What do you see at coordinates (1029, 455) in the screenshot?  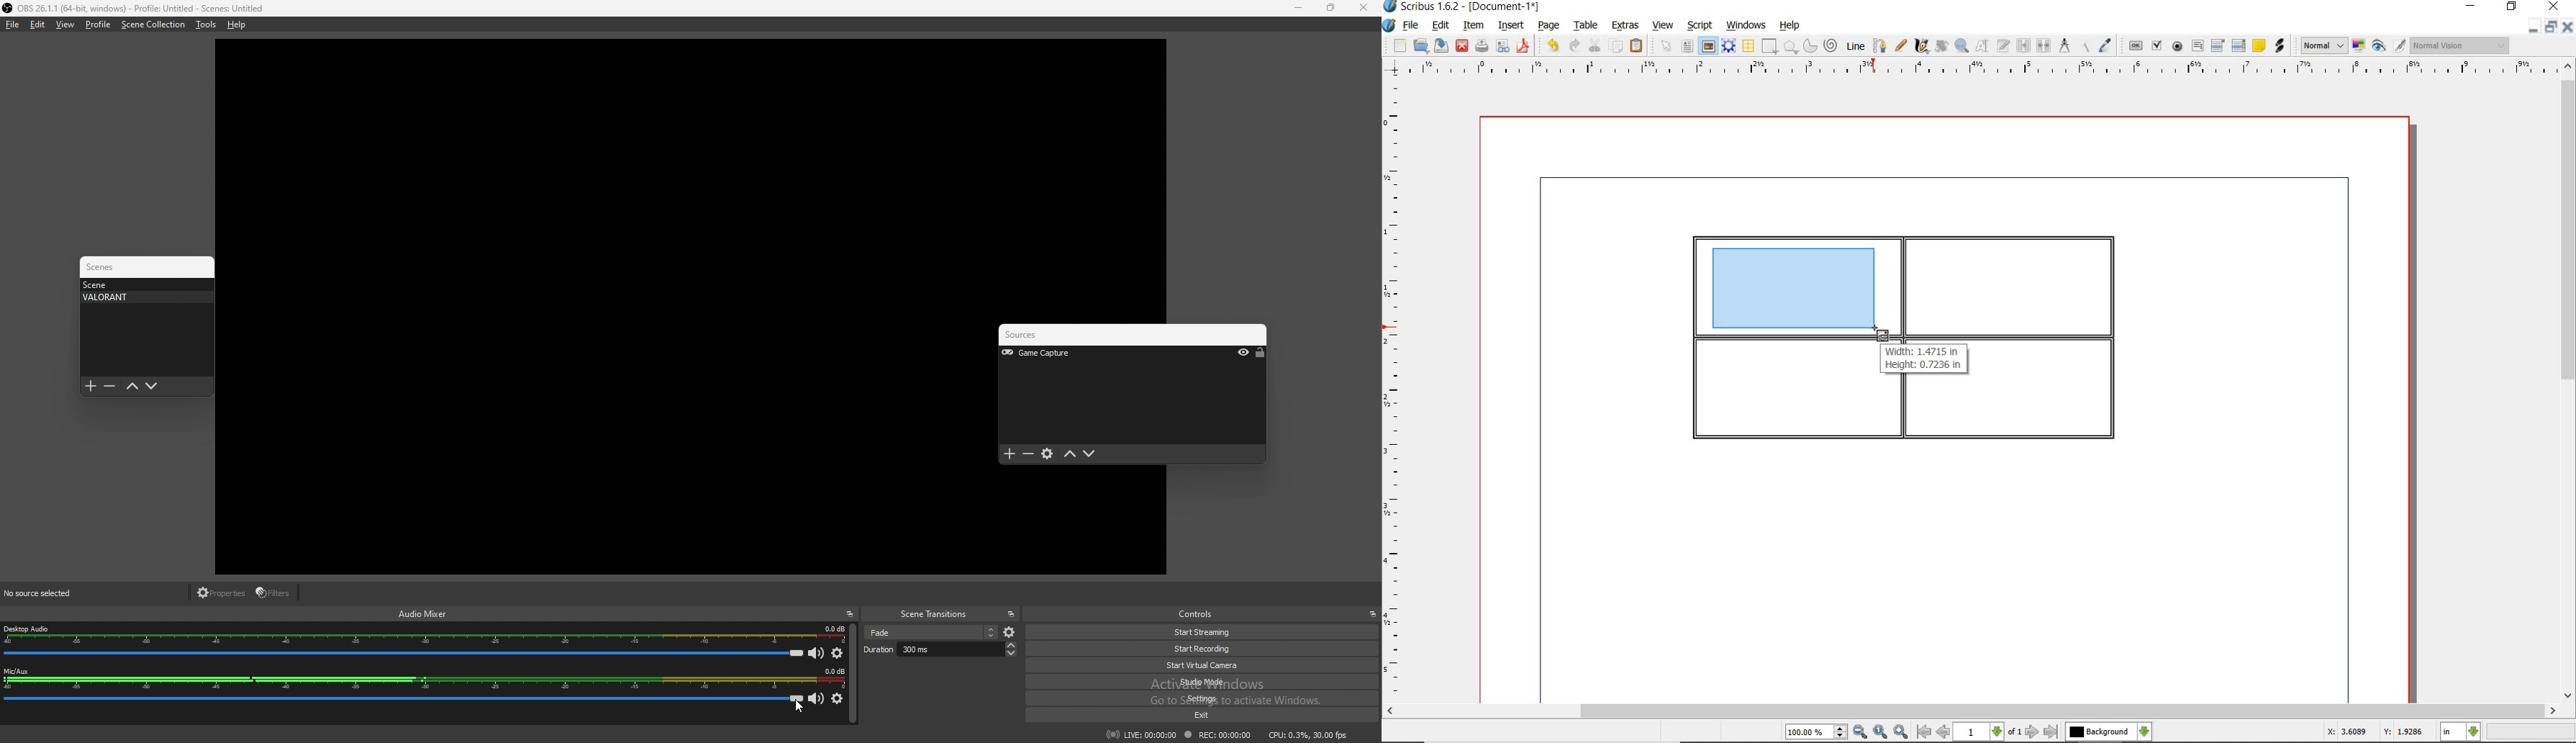 I see `remove` at bounding box center [1029, 455].